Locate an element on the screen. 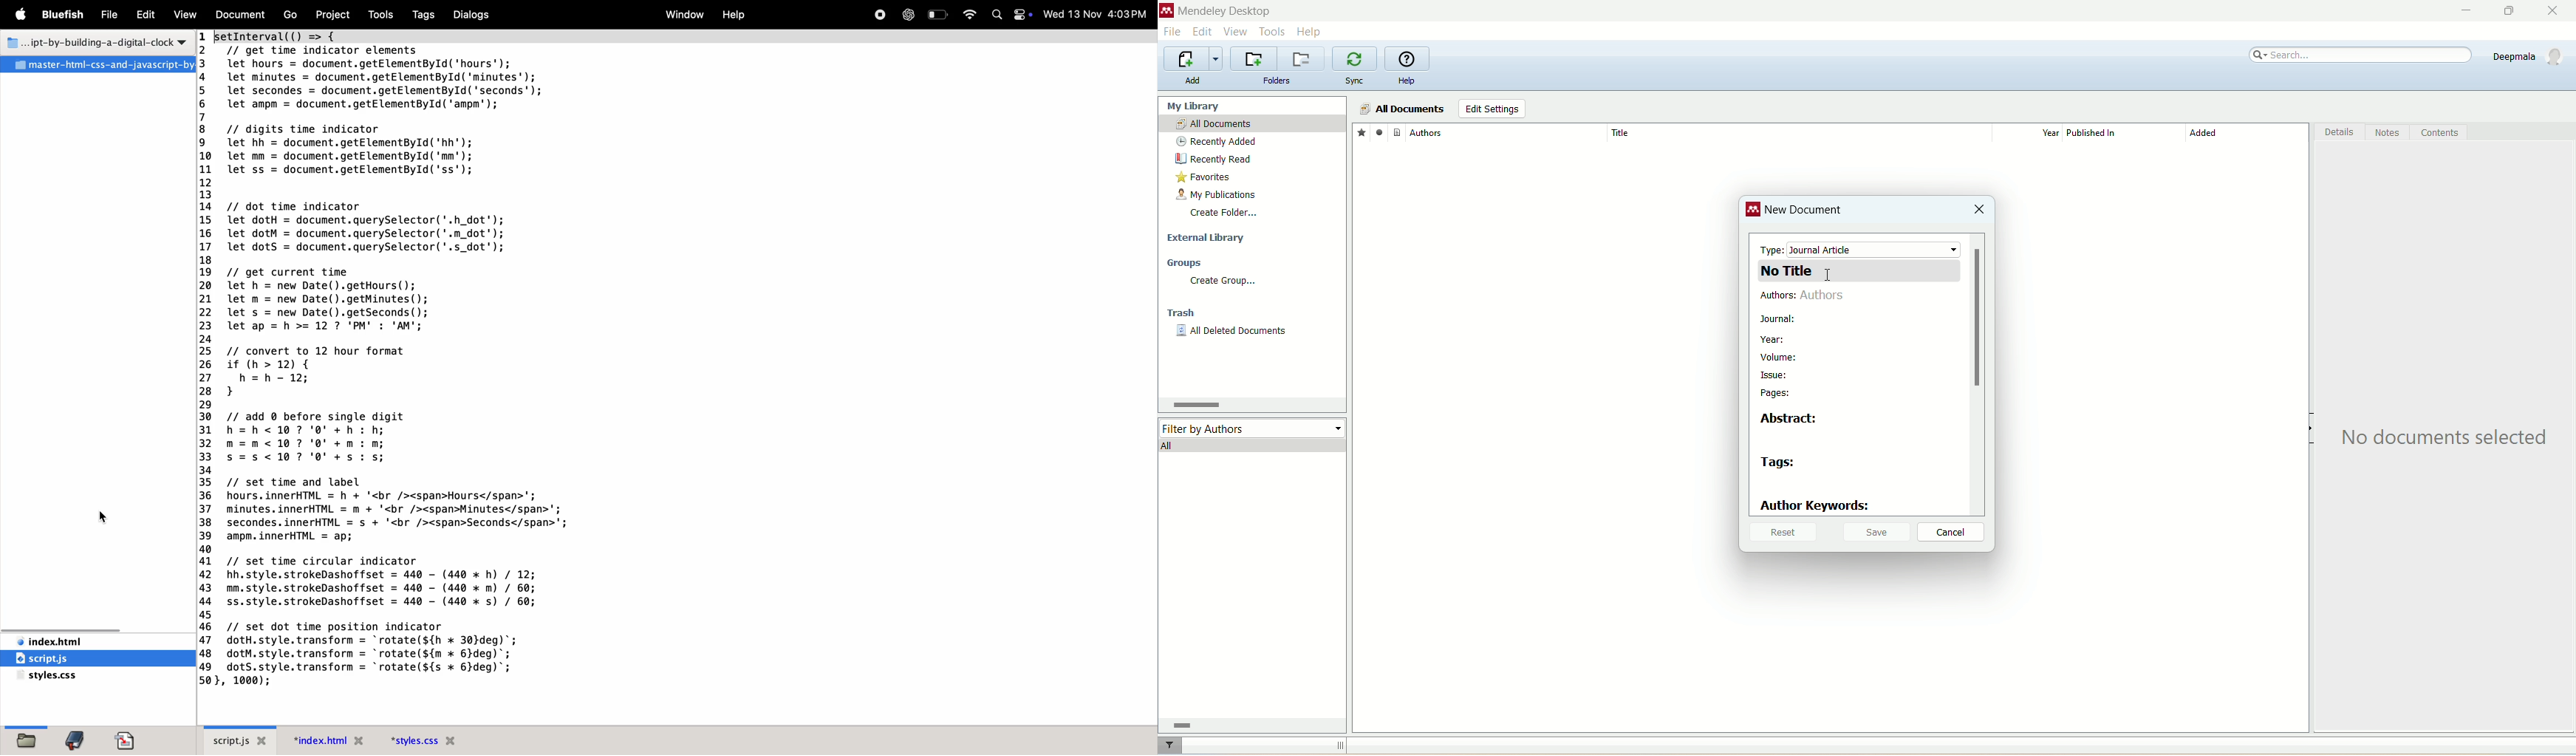  synchronize library with mendeley web is located at coordinates (1356, 59).